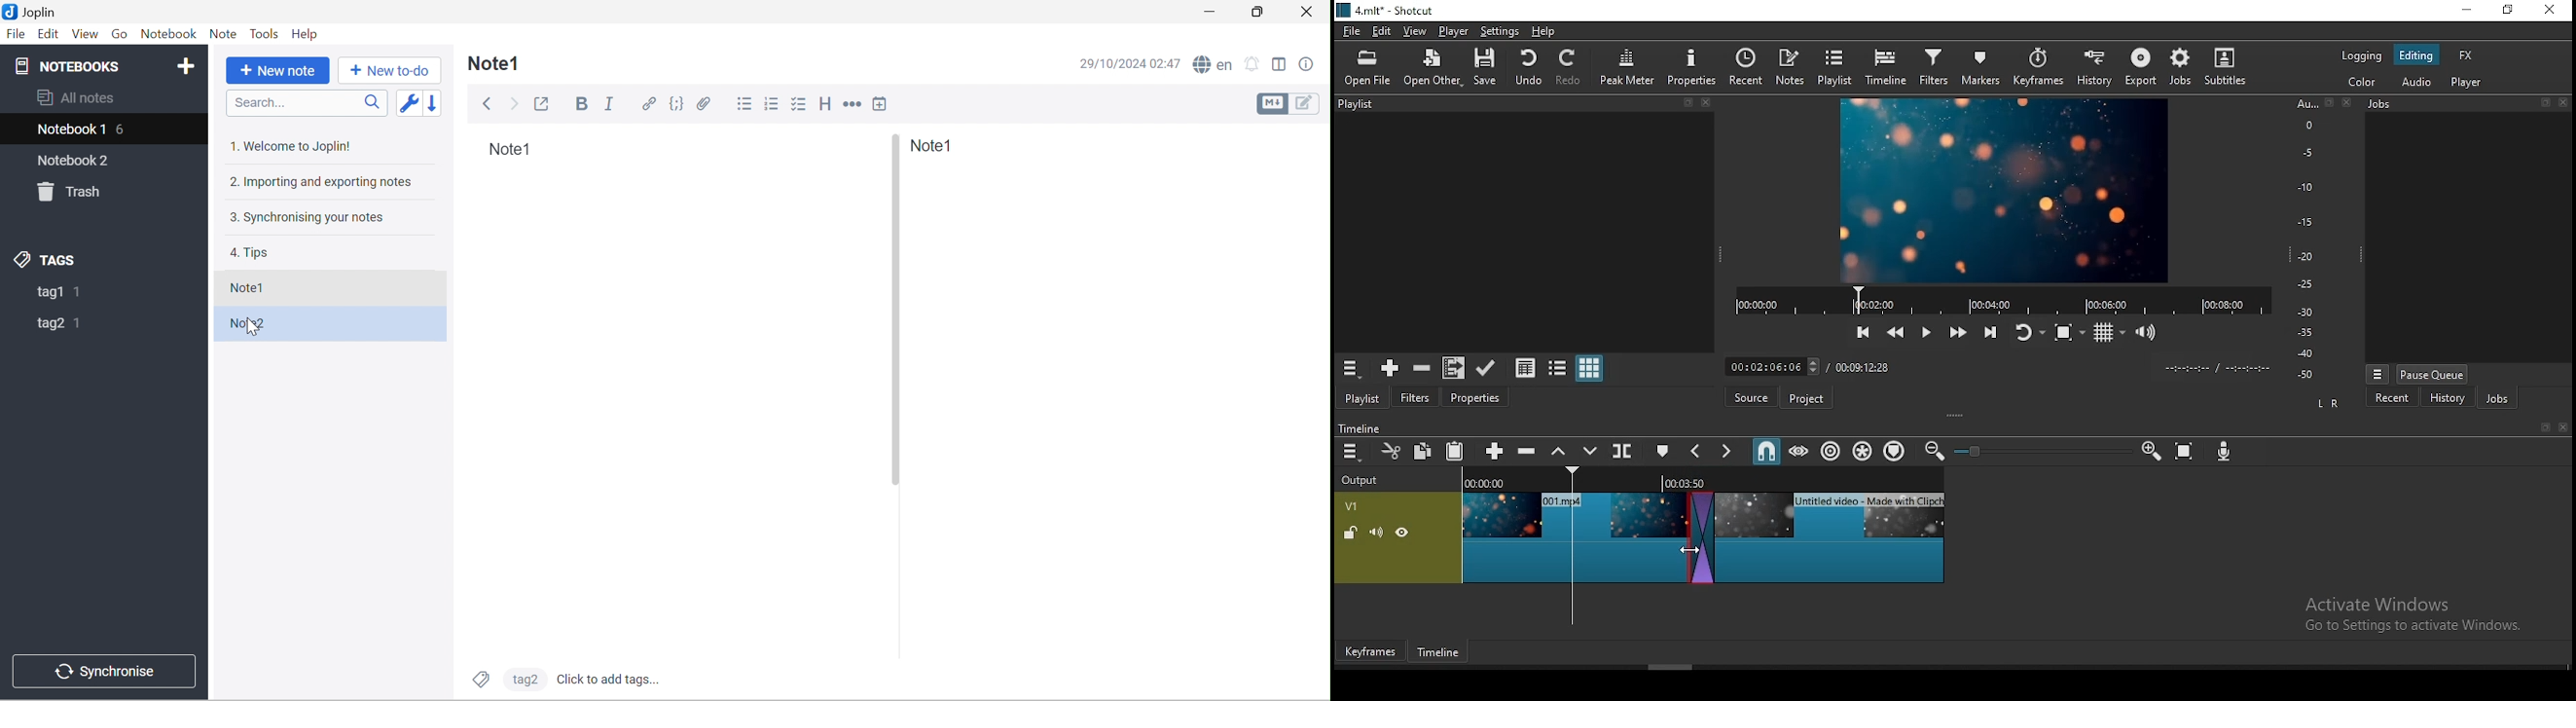 The height and width of the screenshot is (728, 2576). Describe the element at coordinates (262, 104) in the screenshot. I see `Search...` at that location.